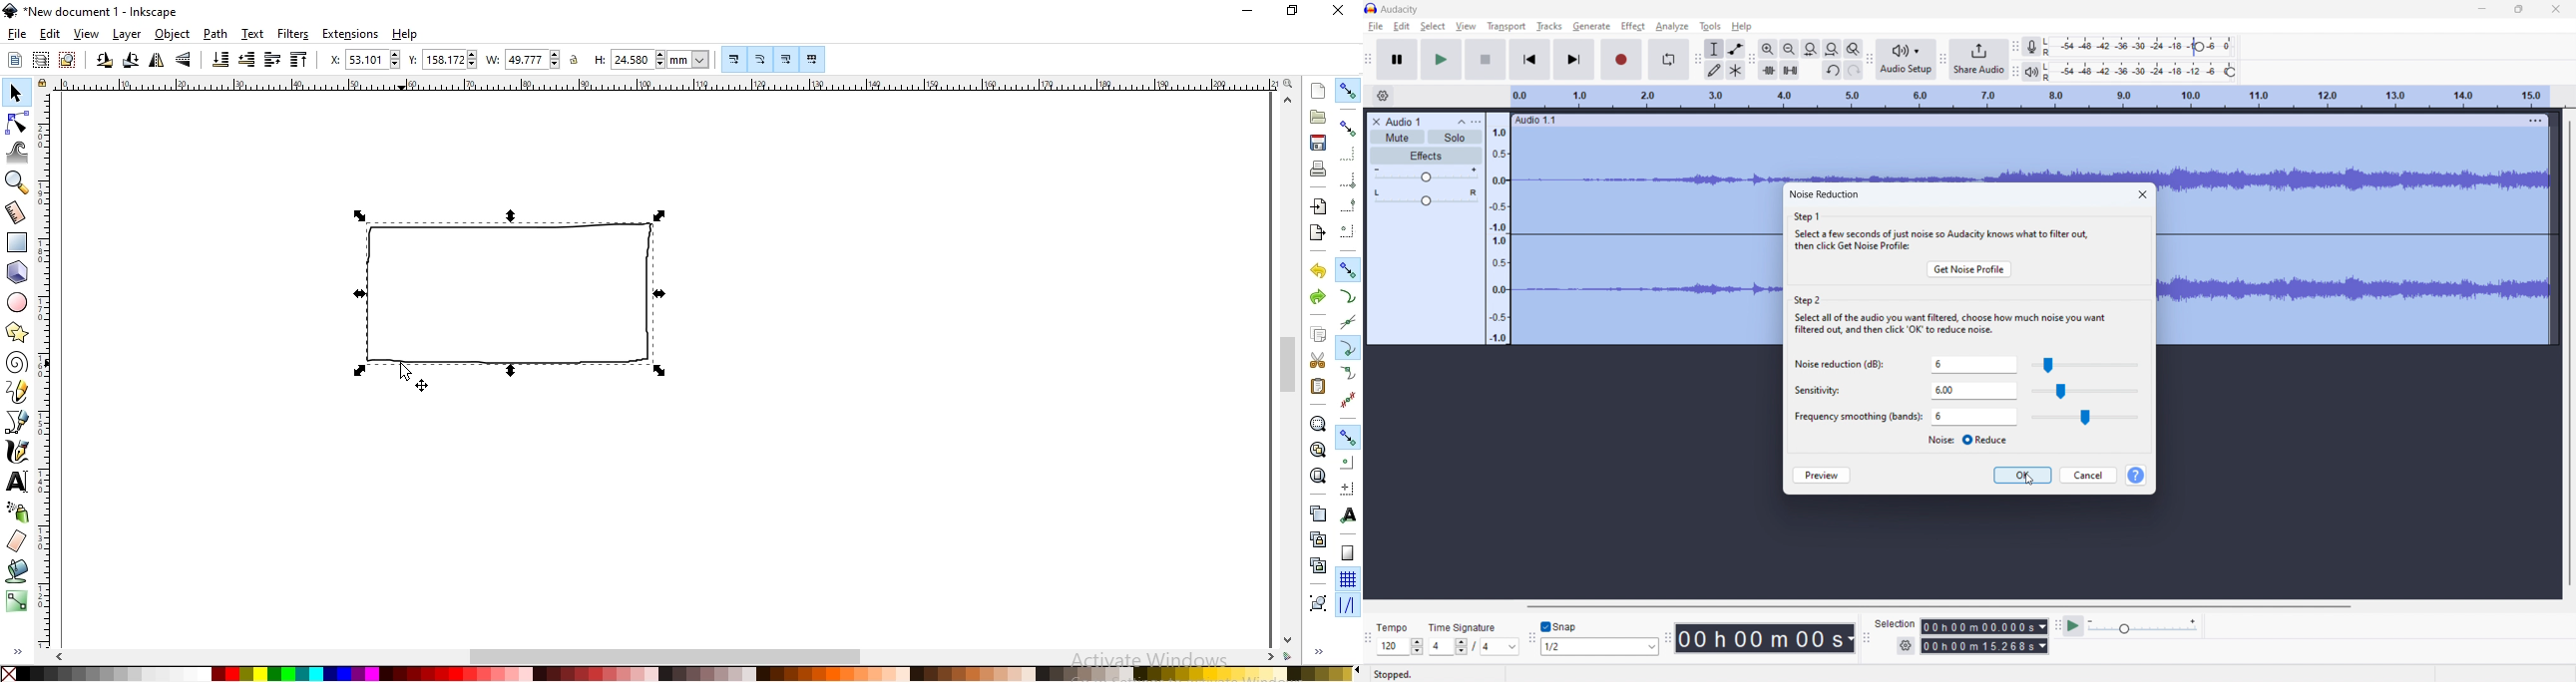 The image size is (2576, 700). I want to click on end time, so click(1984, 645).